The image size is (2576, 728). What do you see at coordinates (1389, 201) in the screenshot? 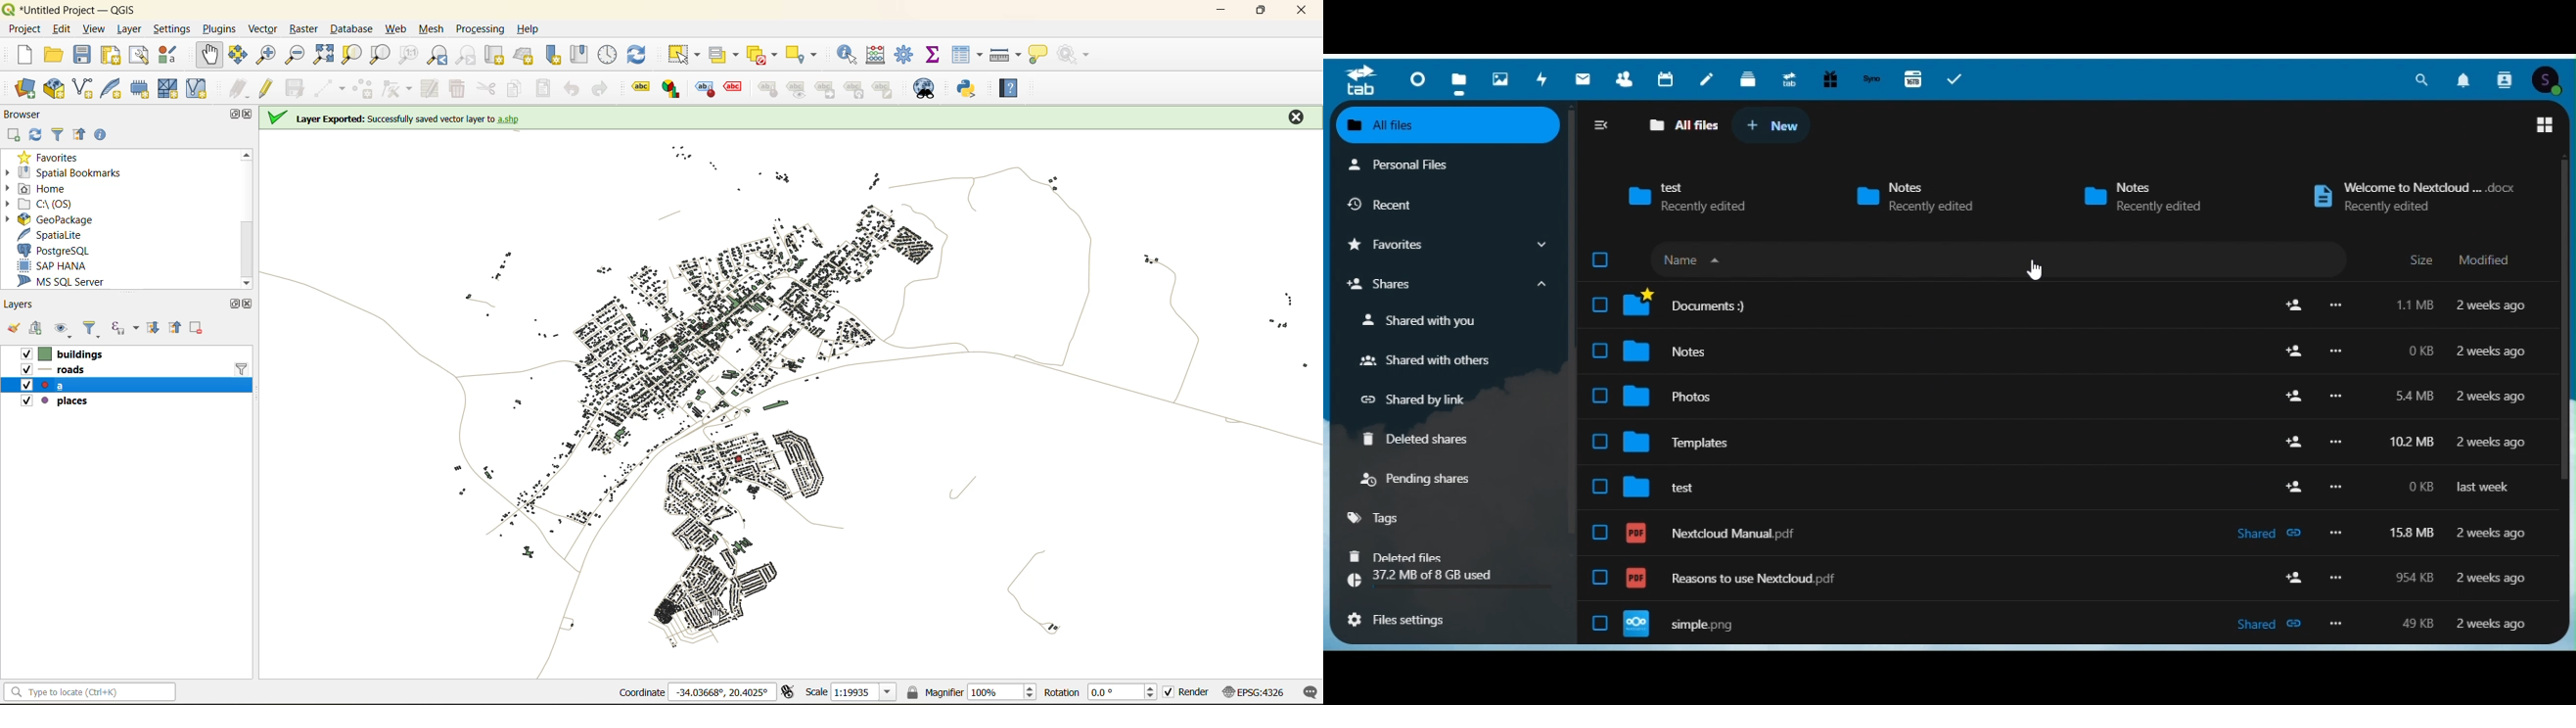
I see `Recent` at bounding box center [1389, 201].